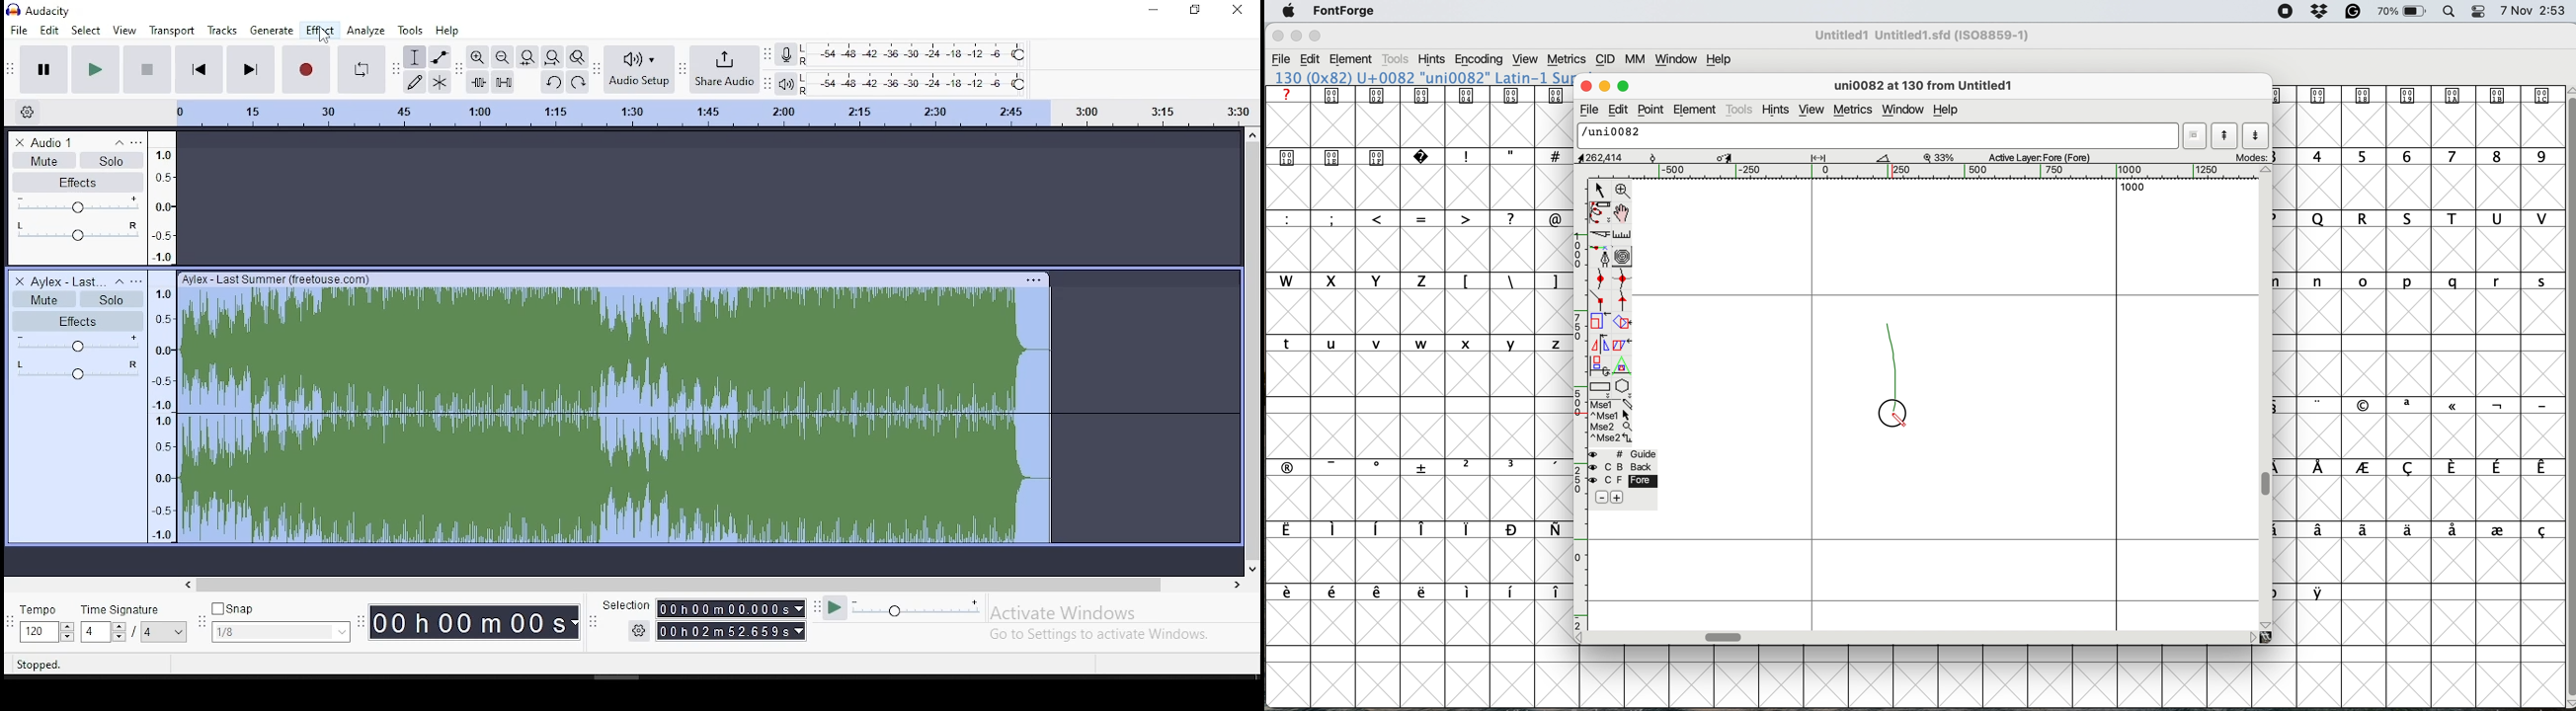  What do you see at coordinates (504, 82) in the screenshot?
I see `silence audio selection` at bounding box center [504, 82].